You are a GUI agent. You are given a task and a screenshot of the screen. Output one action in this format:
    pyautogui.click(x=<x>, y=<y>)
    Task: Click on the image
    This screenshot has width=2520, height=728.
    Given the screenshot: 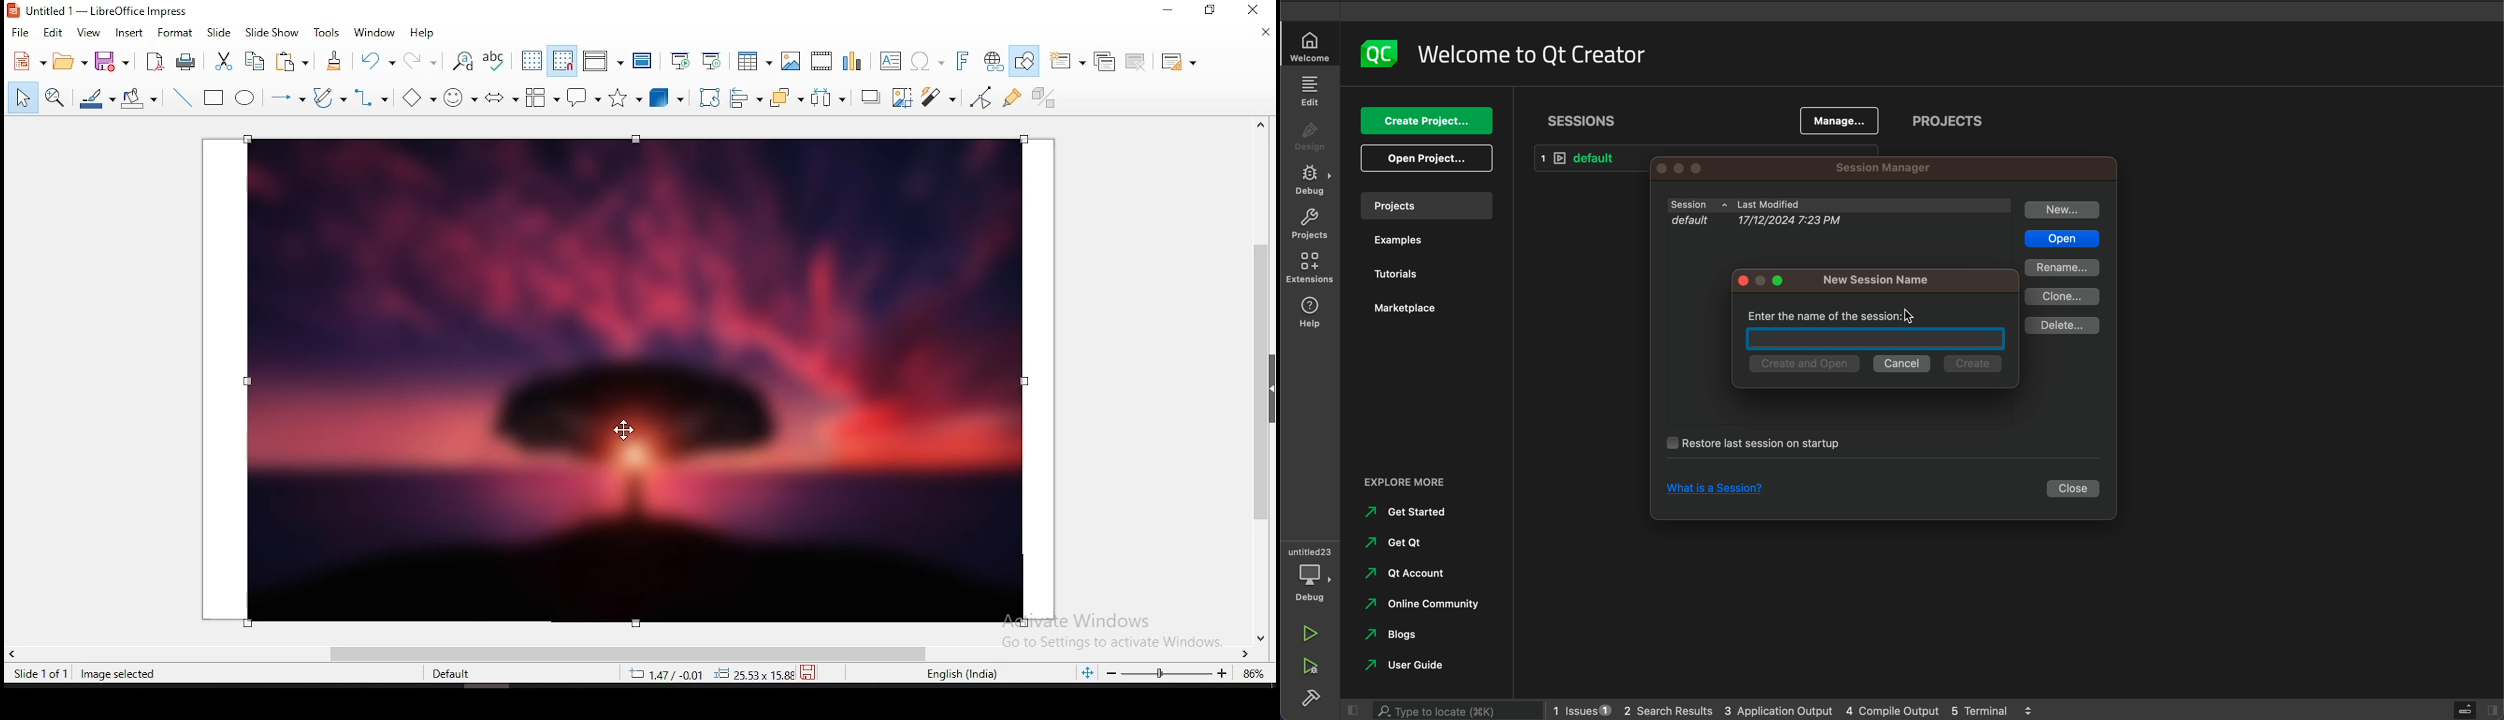 What is the action you would take?
    pyautogui.click(x=635, y=378)
    